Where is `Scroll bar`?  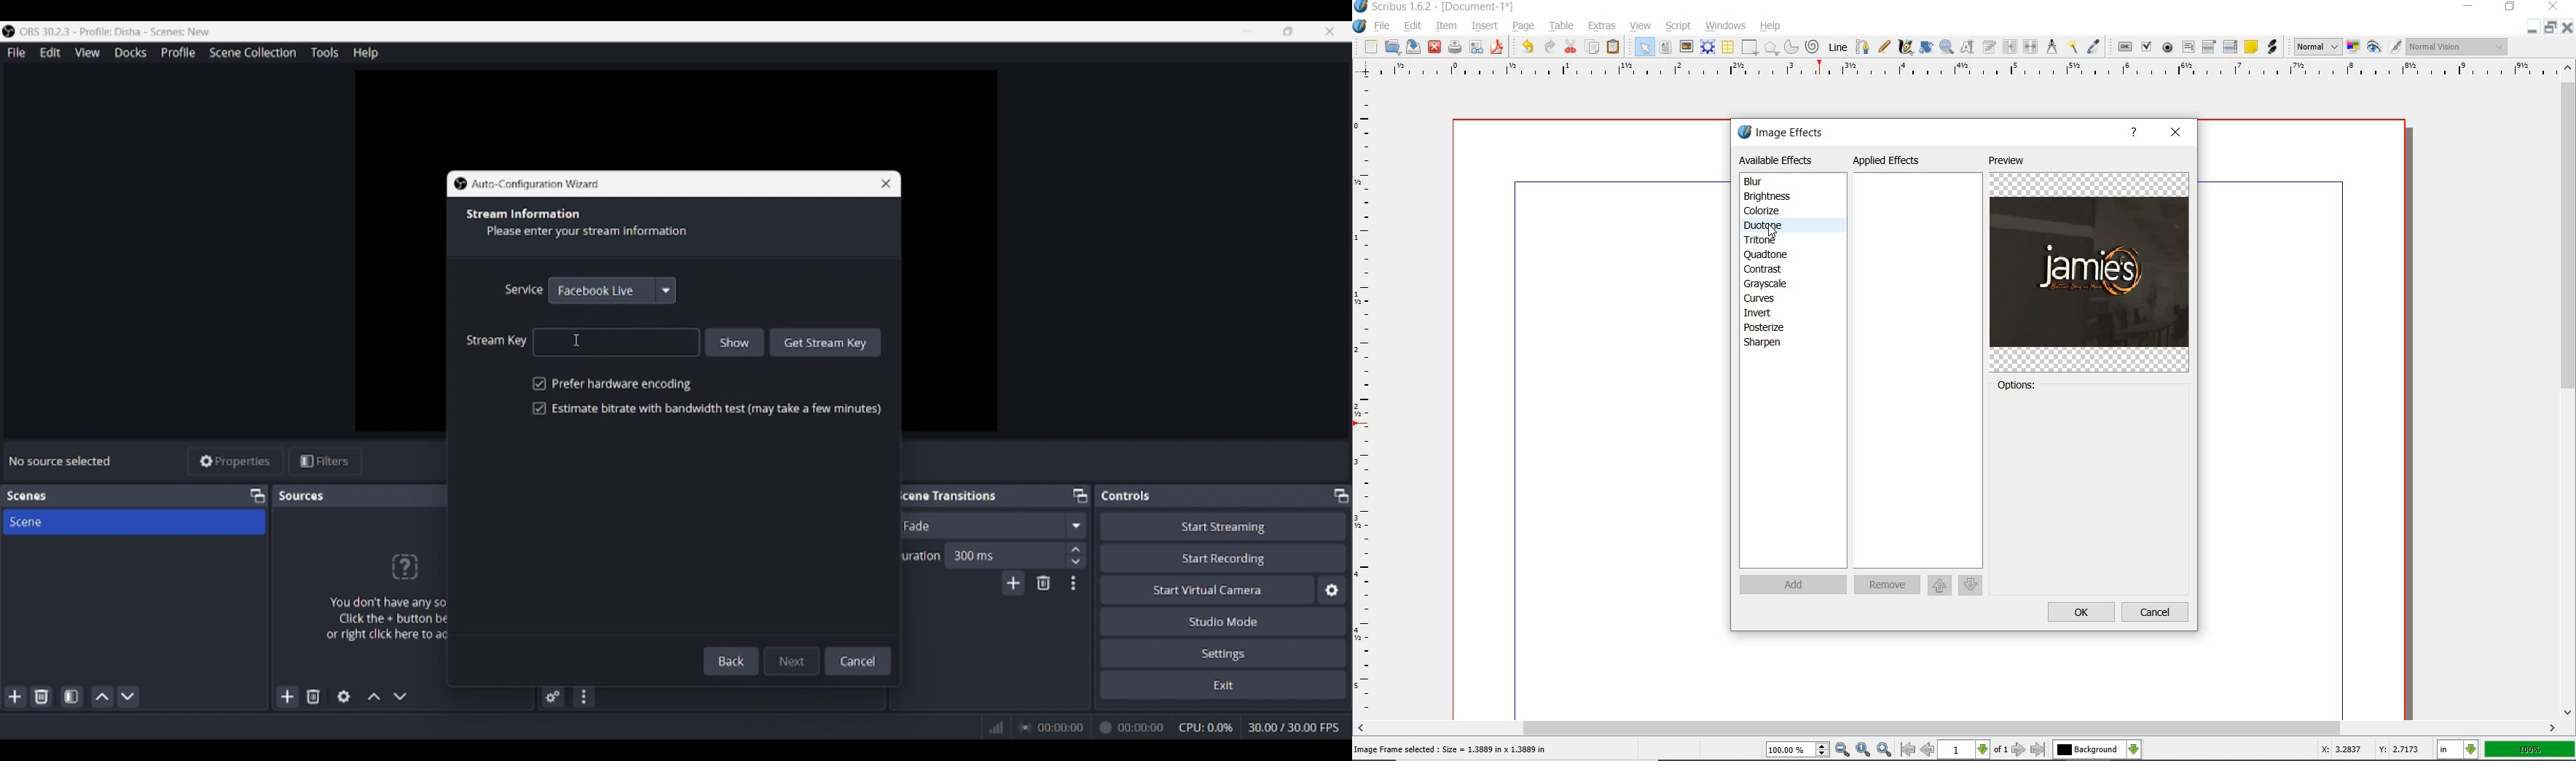
Scroll bar is located at coordinates (1957, 727).